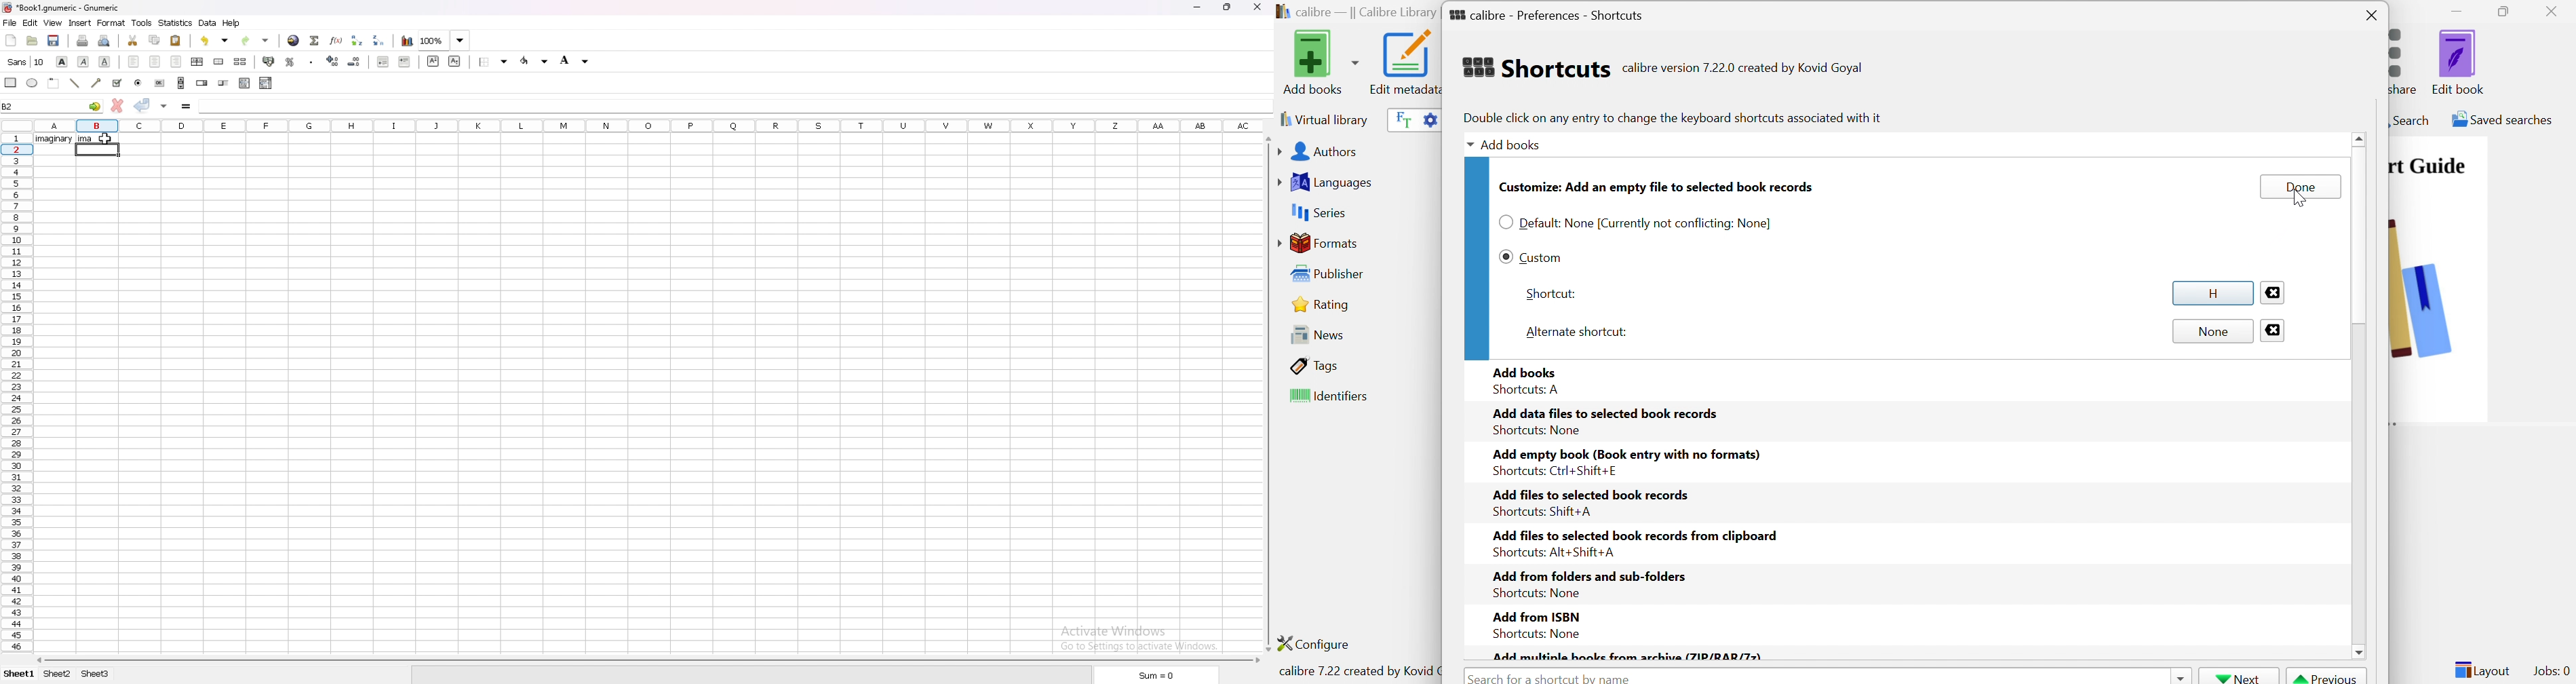  Describe the element at coordinates (220, 62) in the screenshot. I see `merge cells` at that location.